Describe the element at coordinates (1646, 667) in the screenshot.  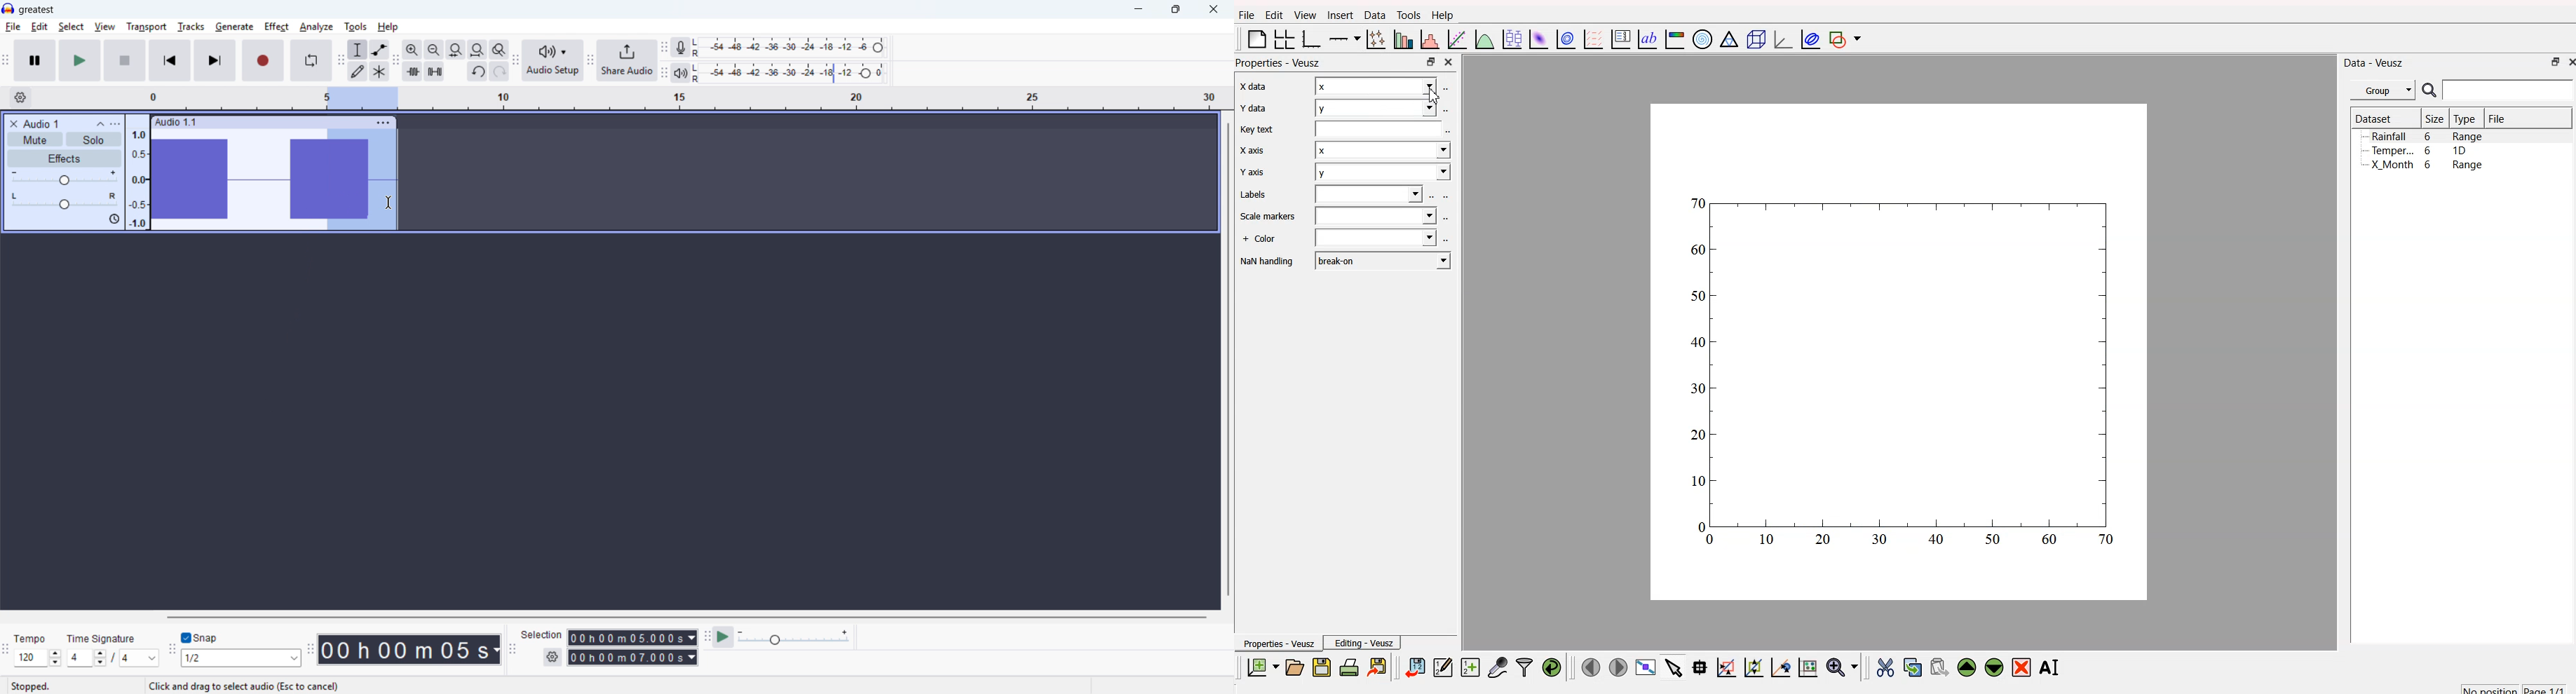
I see `view plot full screen` at that location.